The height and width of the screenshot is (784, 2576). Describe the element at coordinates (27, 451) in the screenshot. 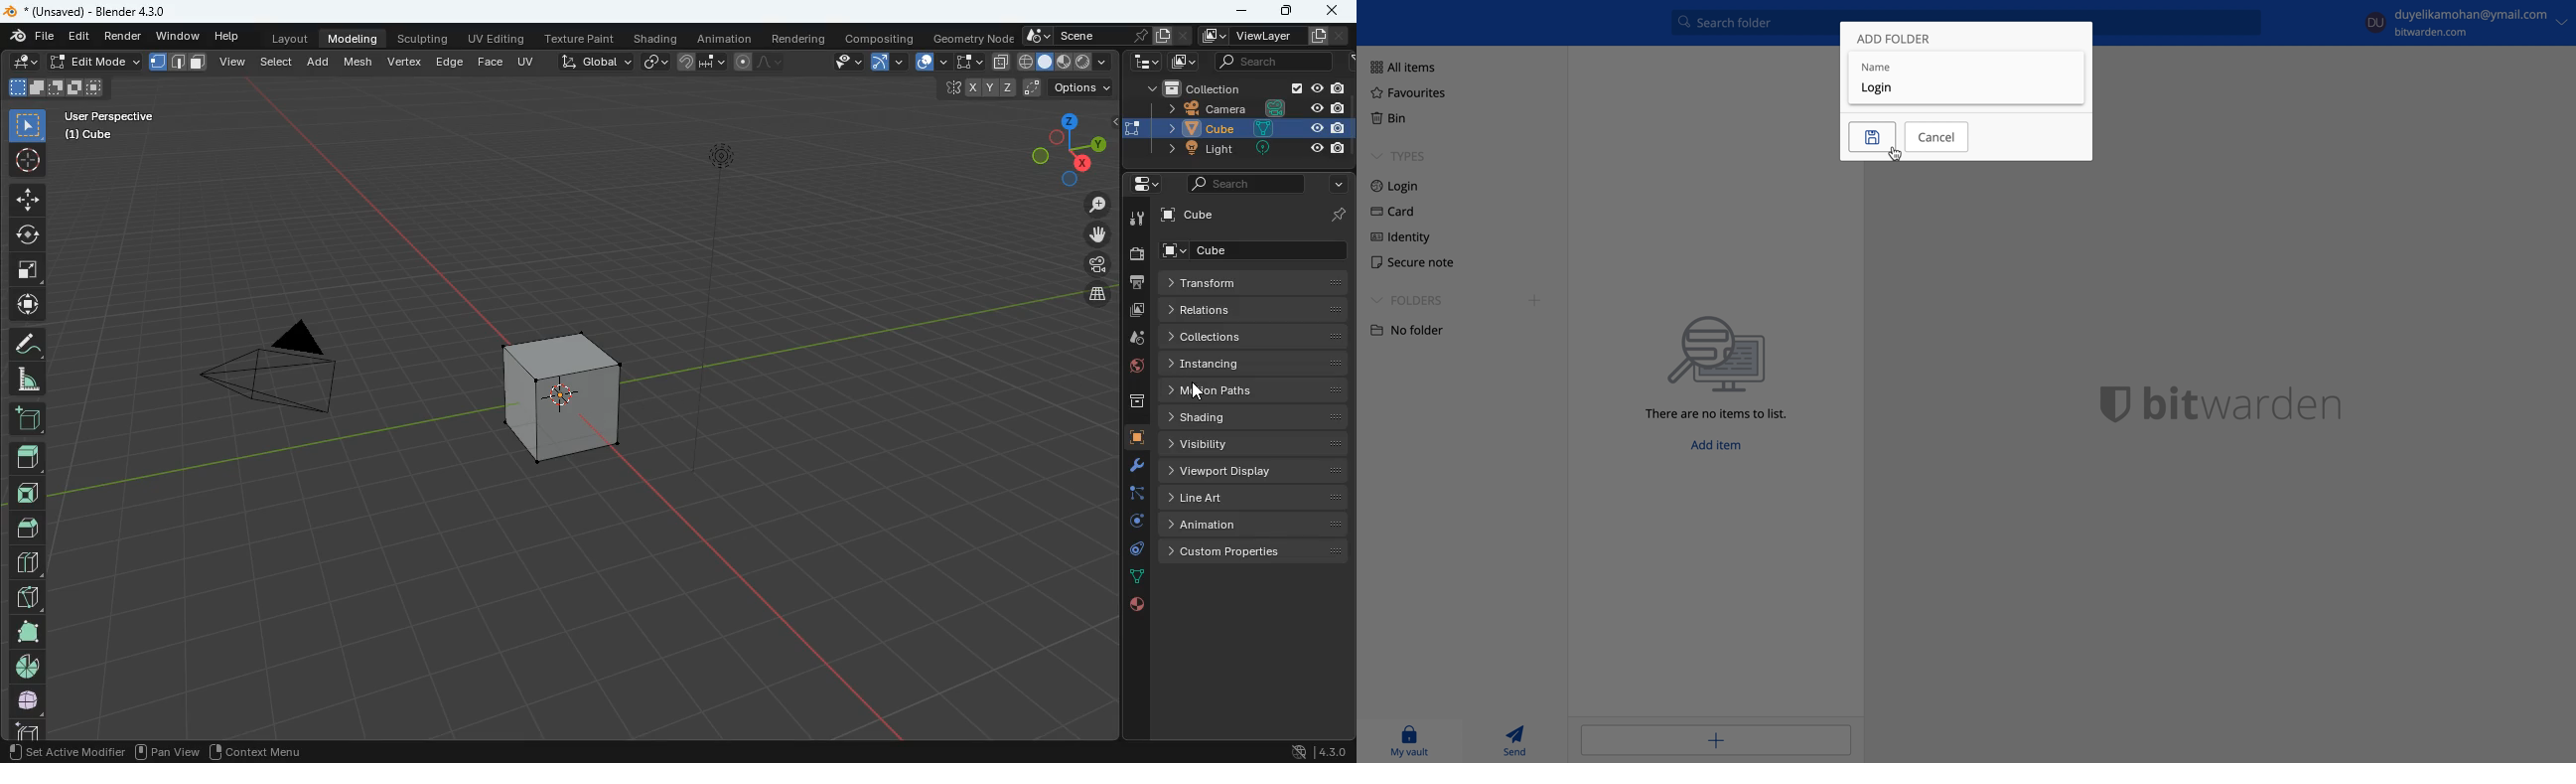

I see `up` at that location.